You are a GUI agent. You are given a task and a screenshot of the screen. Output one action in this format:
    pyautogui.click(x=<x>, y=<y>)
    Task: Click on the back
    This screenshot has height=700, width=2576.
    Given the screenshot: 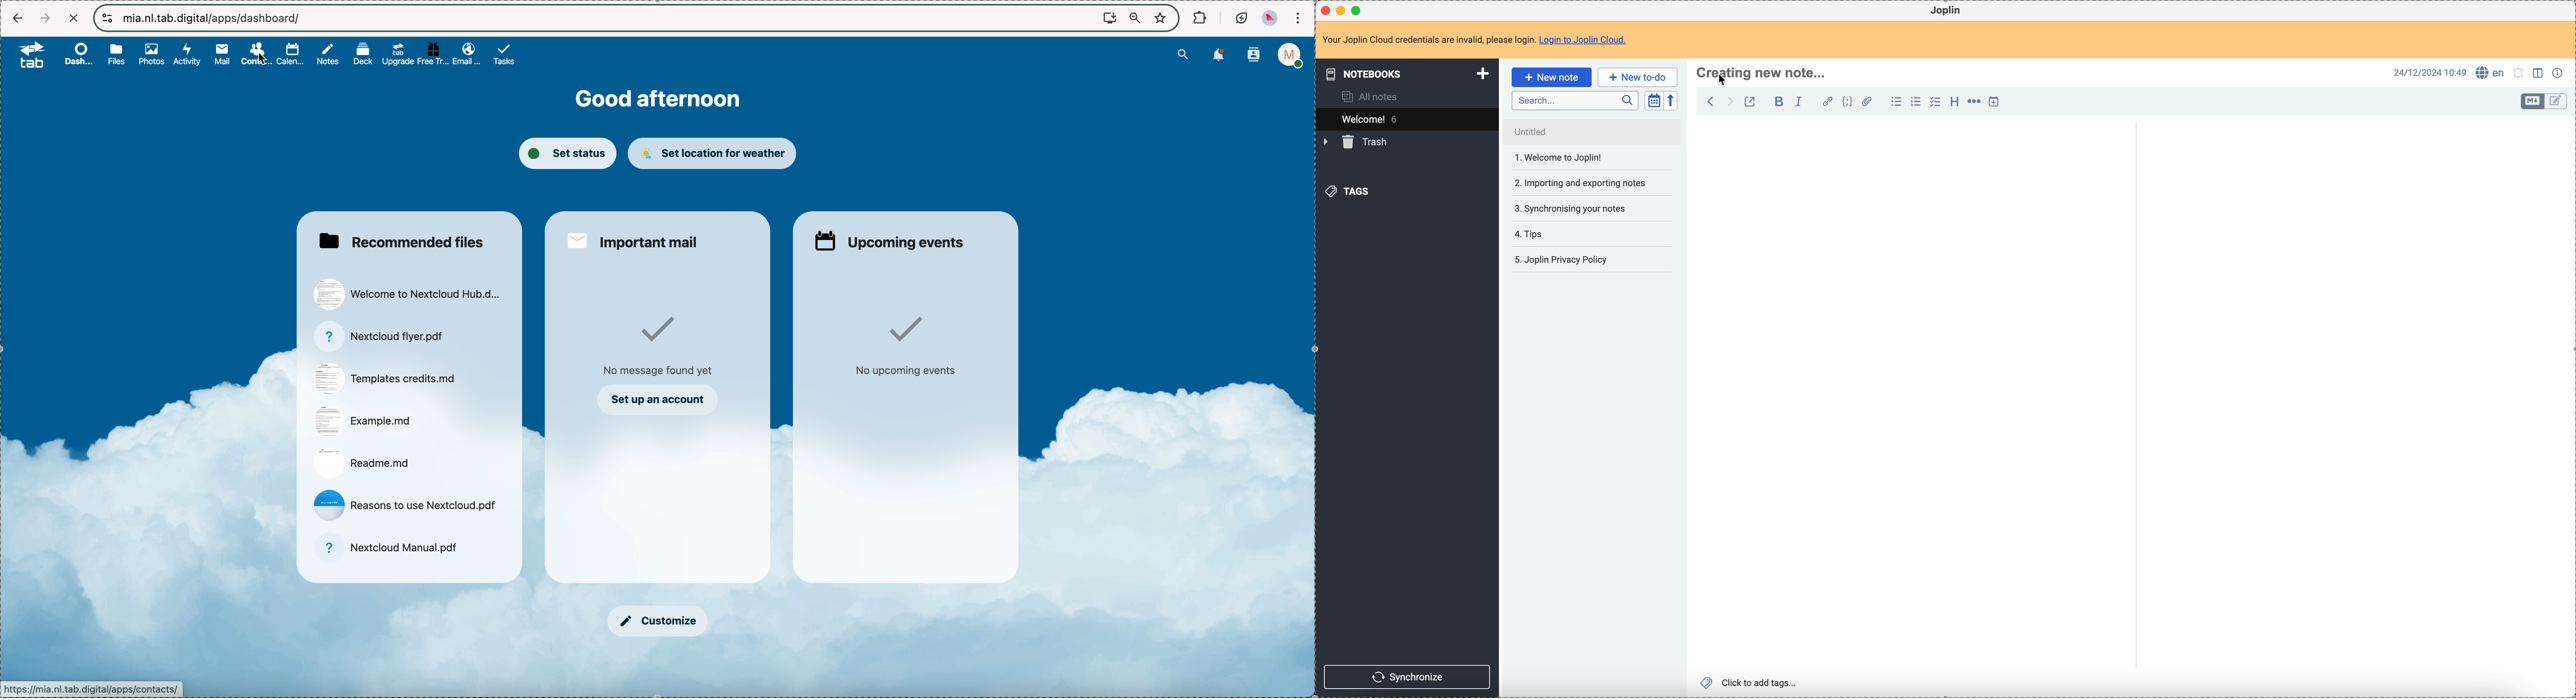 What is the action you would take?
    pyautogui.click(x=1712, y=101)
    